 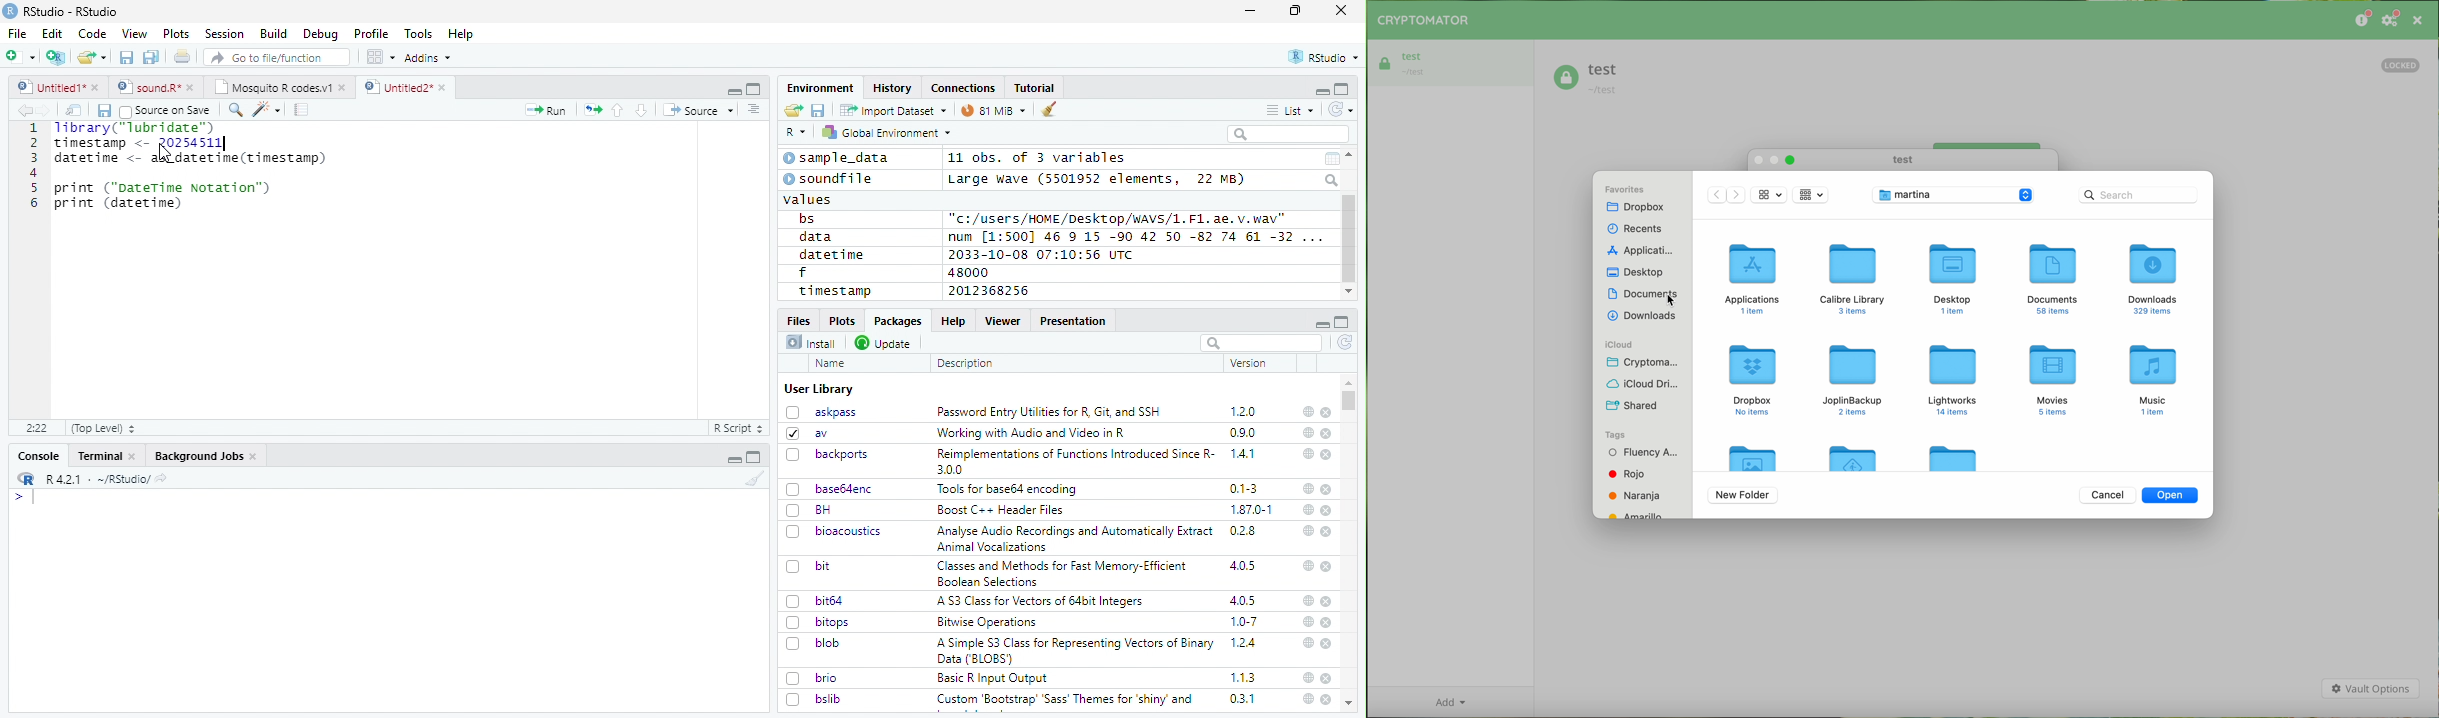 I want to click on help, so click(x=1307, y=453).